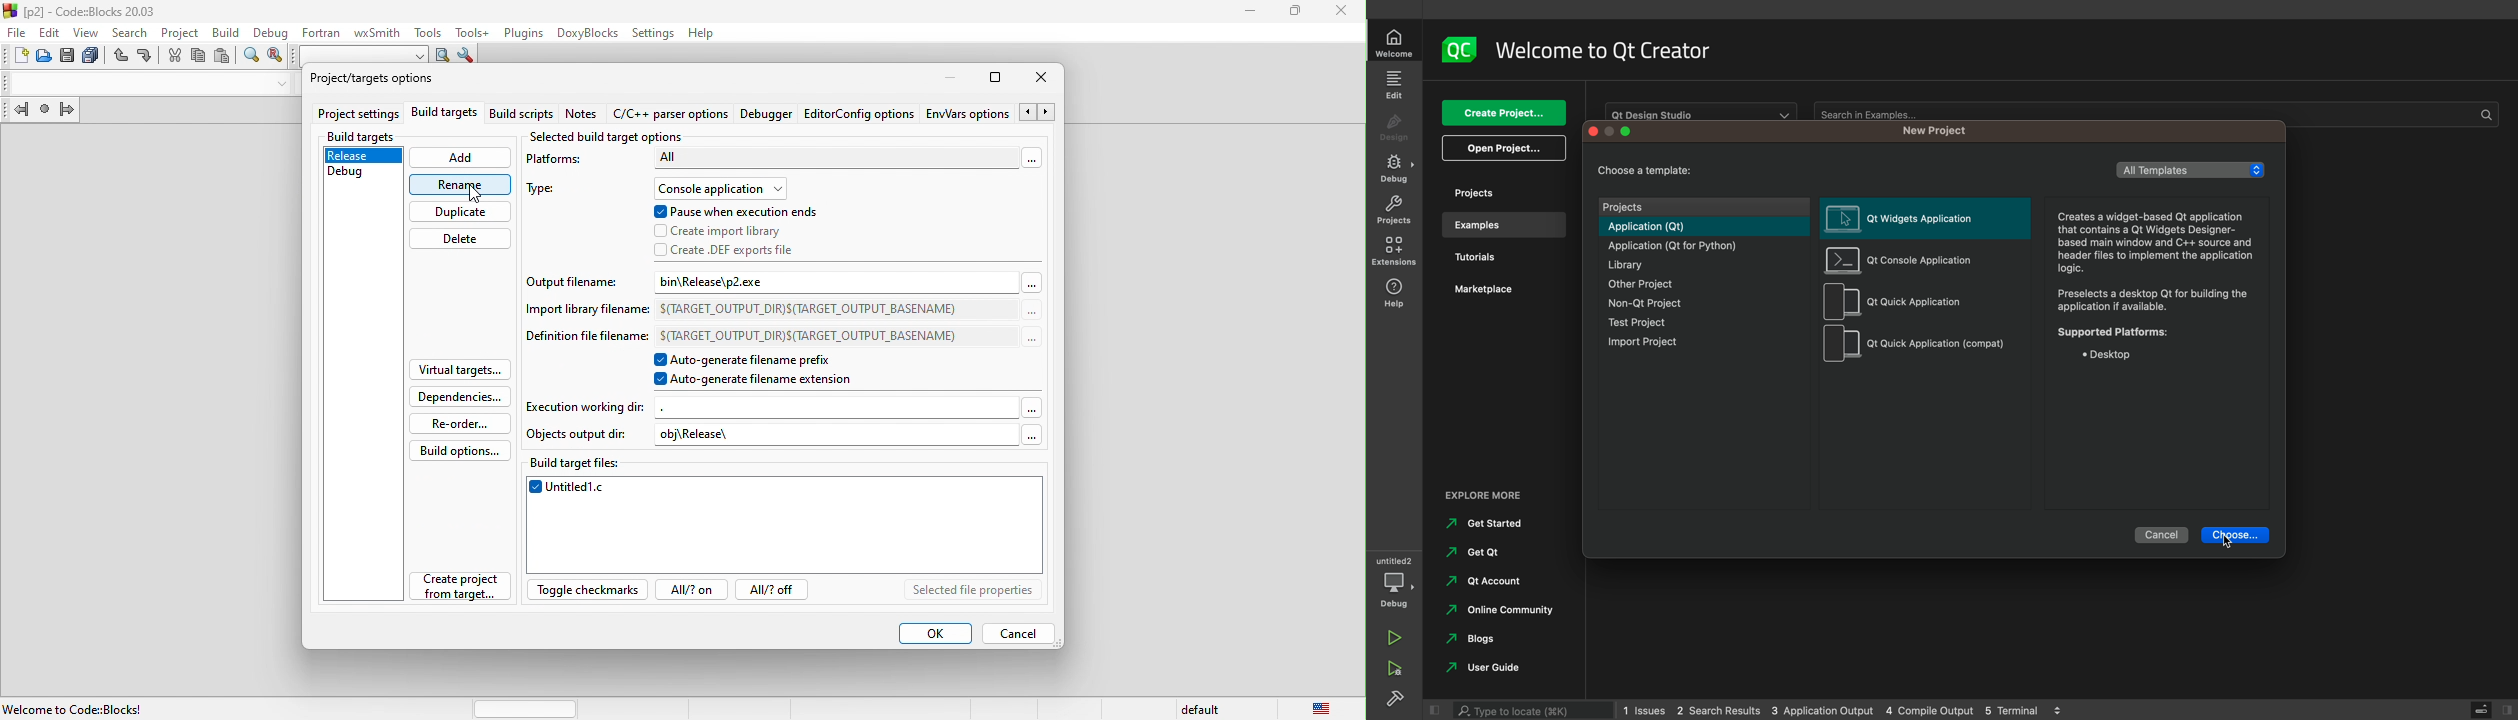 The image size is (2520, 728). I want to click on More, so click(1031, 406).